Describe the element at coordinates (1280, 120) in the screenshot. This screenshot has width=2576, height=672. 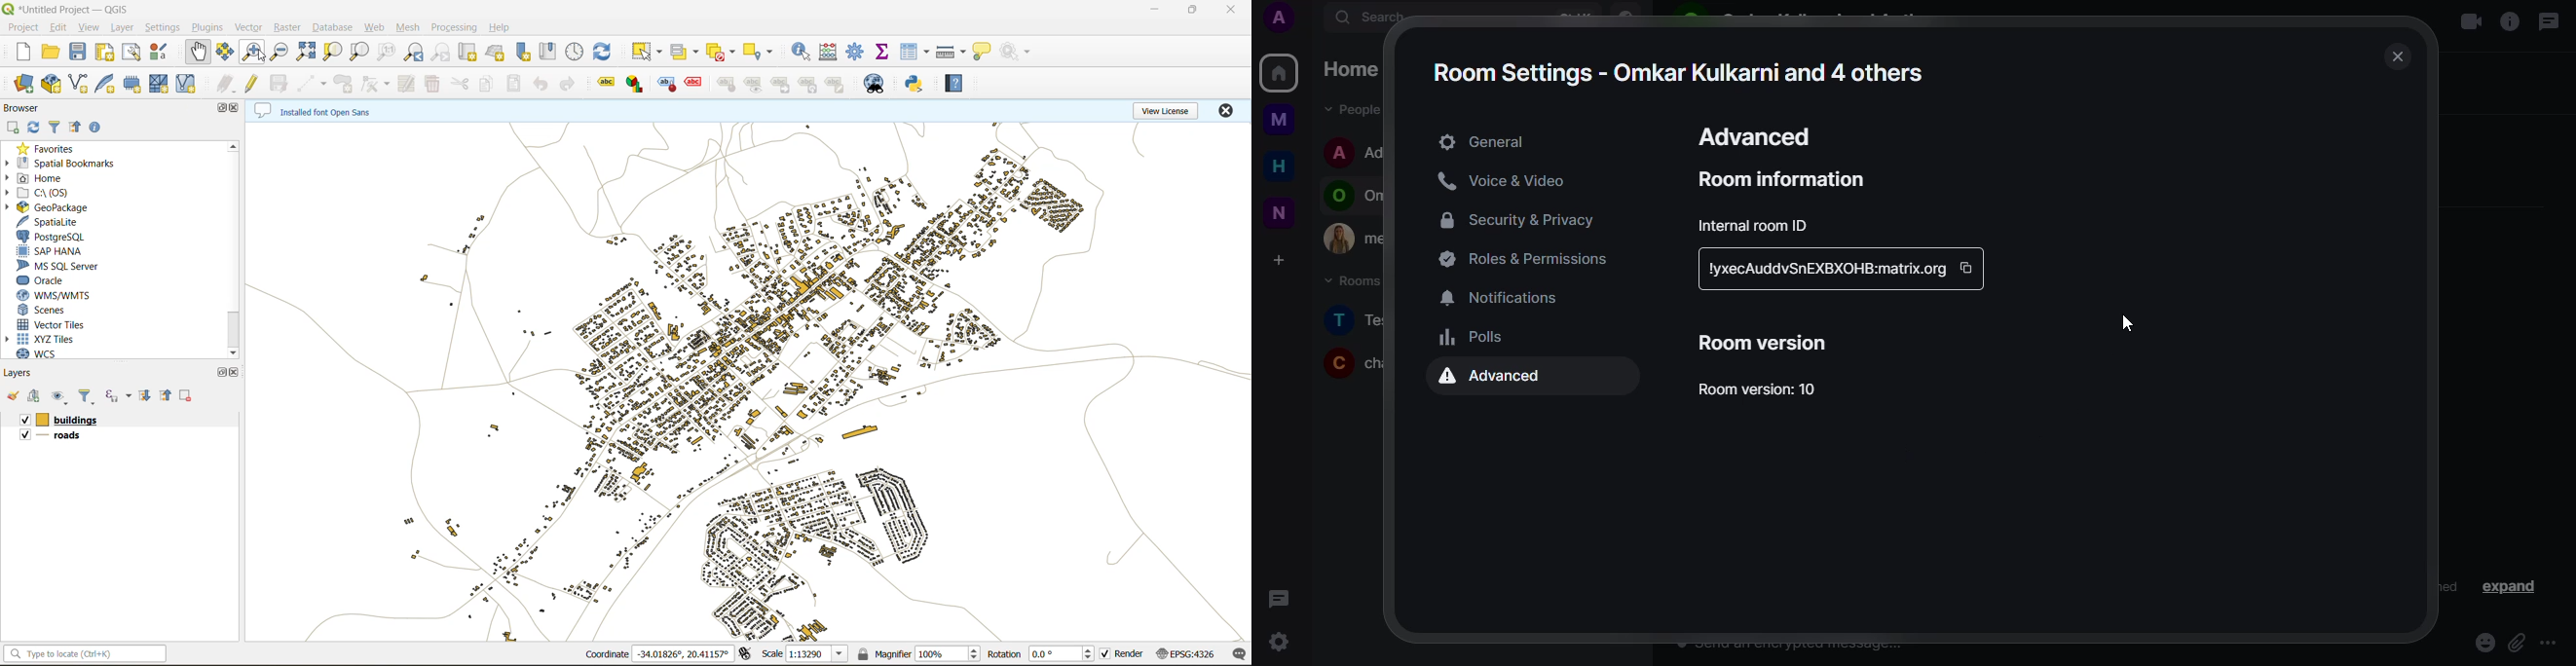
I see `myspace` at that location.